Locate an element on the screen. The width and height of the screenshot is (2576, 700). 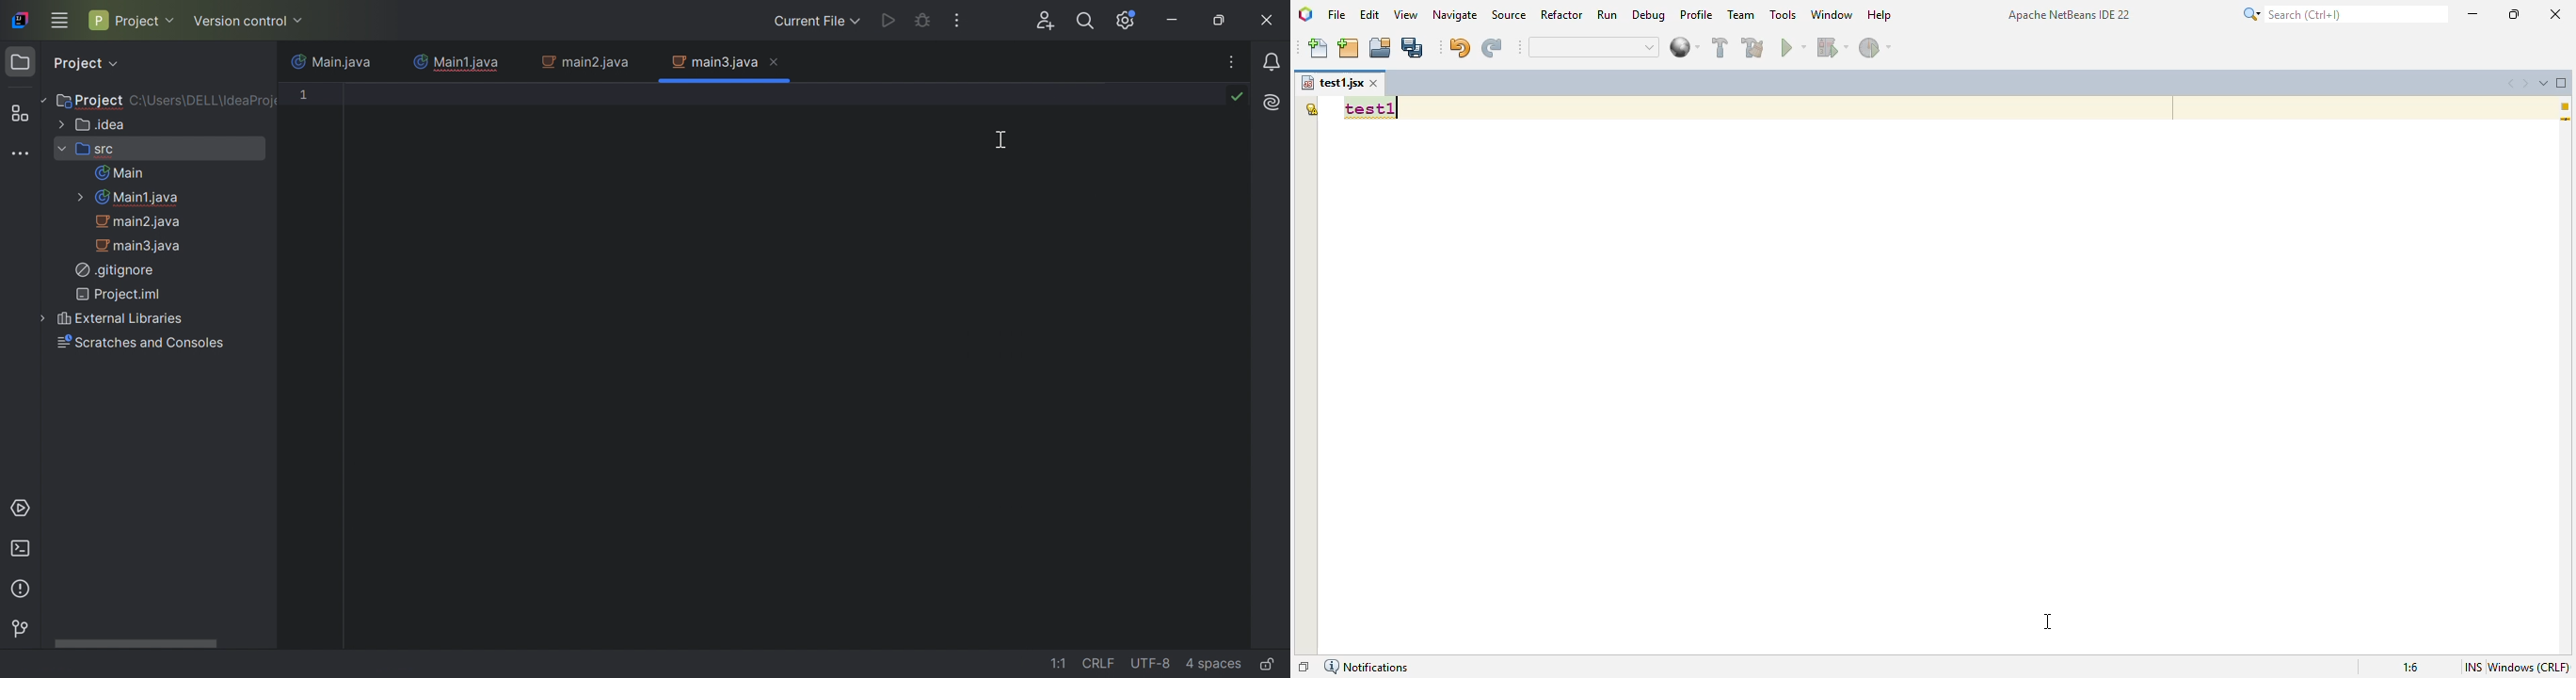
insert mode is located at coordinates (2474, 668).